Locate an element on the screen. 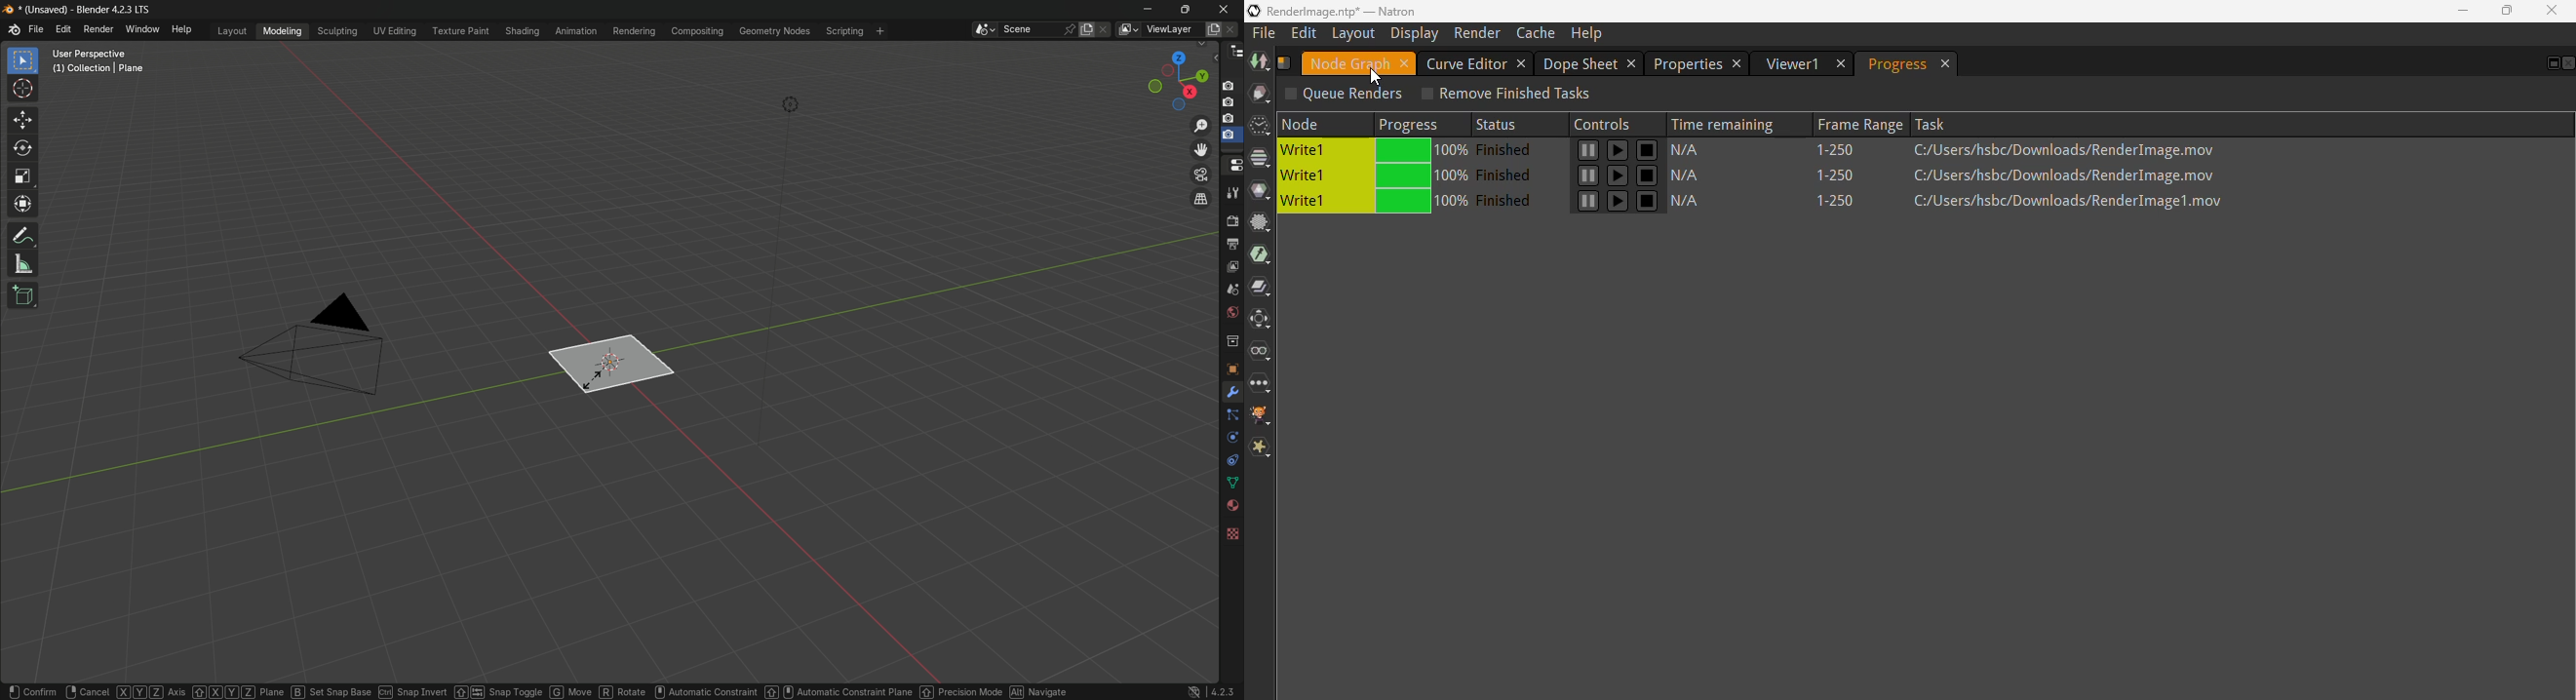  light is located at coordinates (790, 103).